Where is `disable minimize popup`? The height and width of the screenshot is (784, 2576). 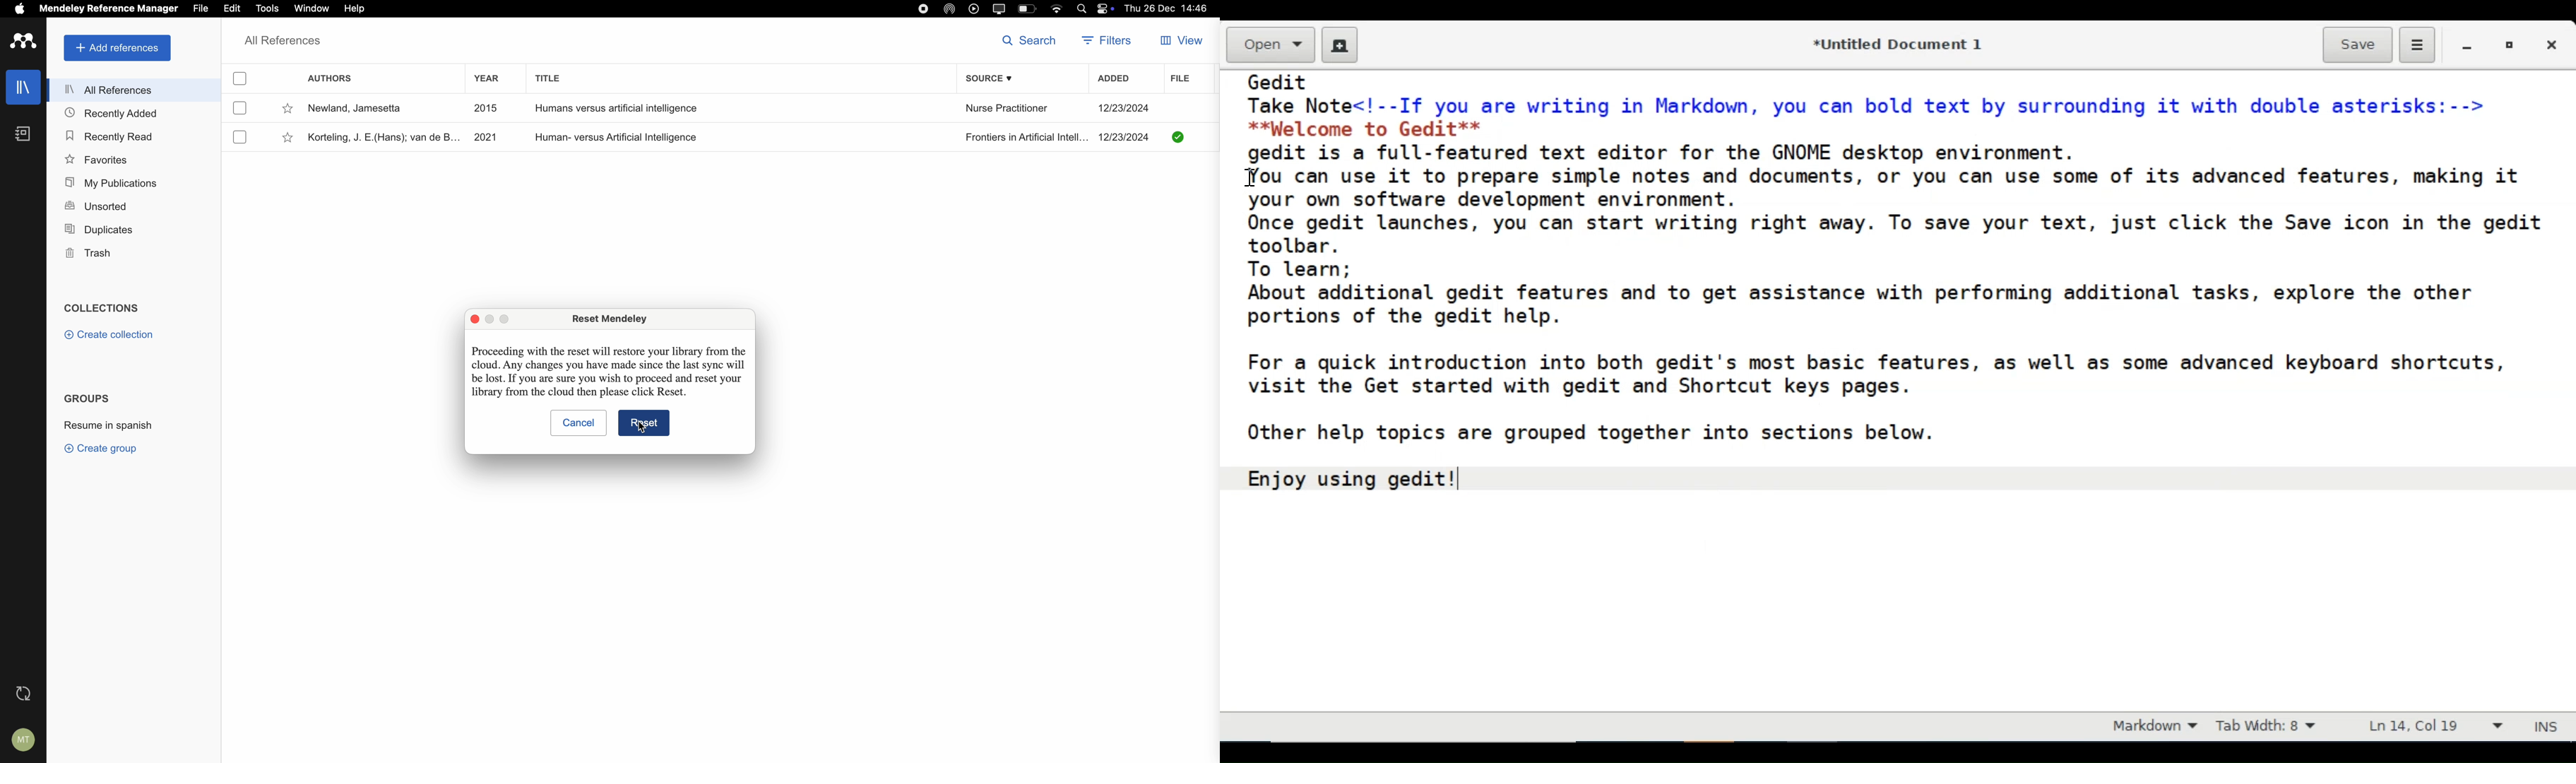 disable minimize popup is located at coordinates (494, 319).